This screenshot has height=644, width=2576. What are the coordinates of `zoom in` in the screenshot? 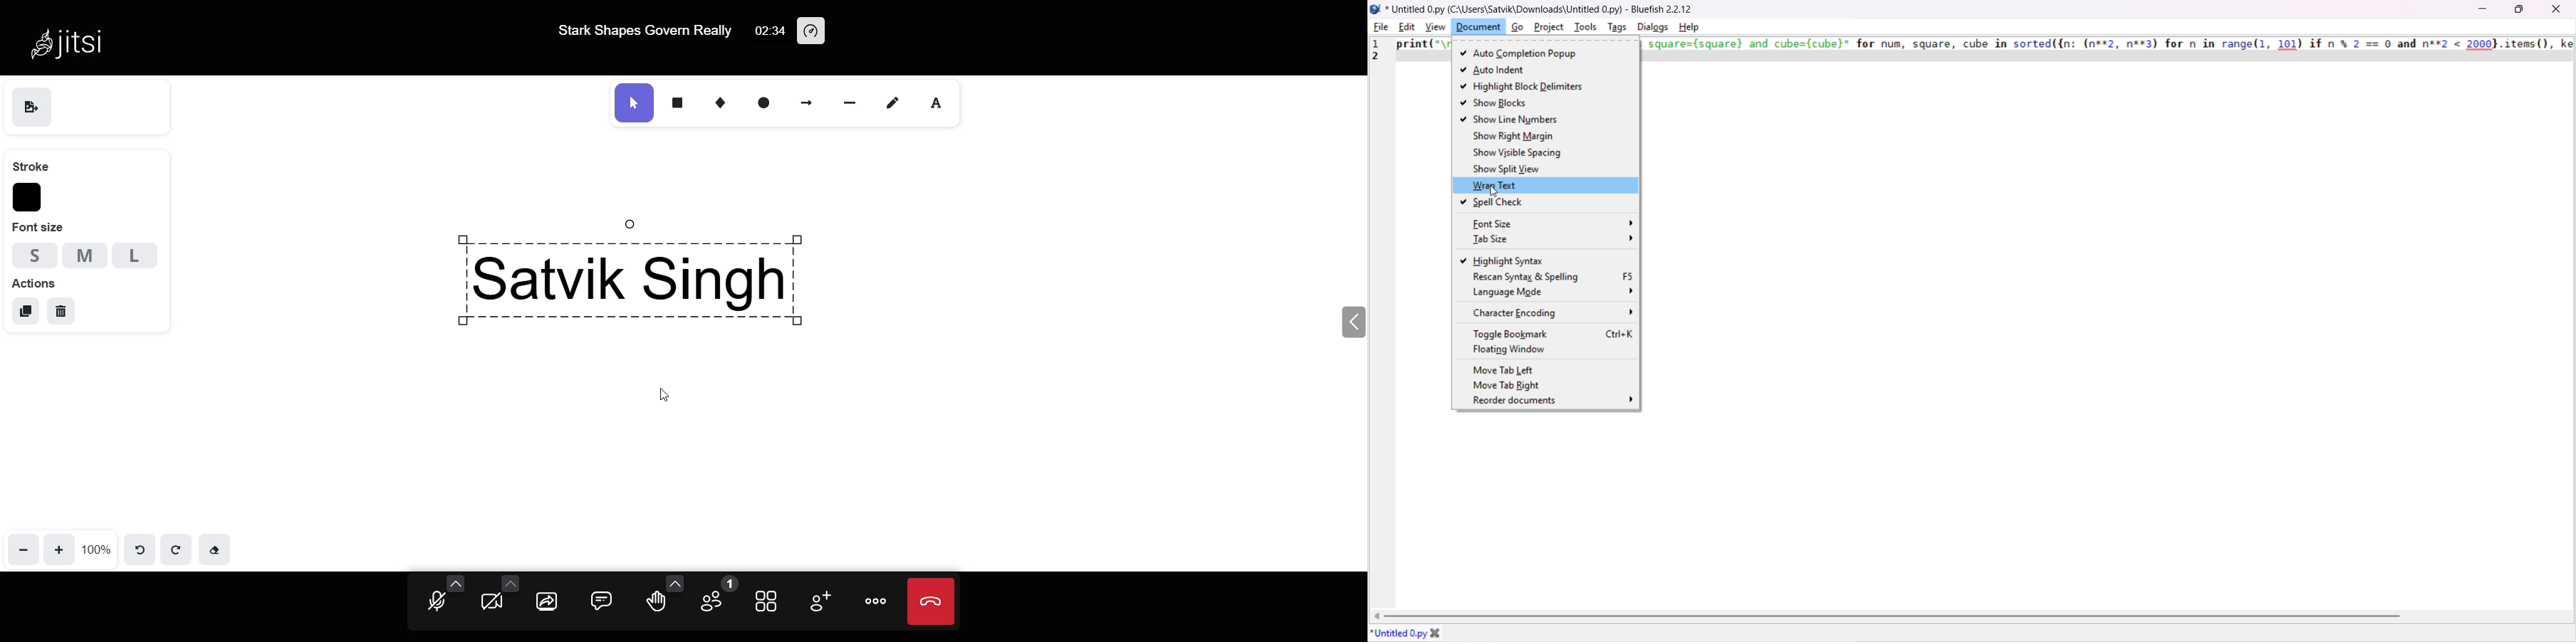 It's located at (61, 548).